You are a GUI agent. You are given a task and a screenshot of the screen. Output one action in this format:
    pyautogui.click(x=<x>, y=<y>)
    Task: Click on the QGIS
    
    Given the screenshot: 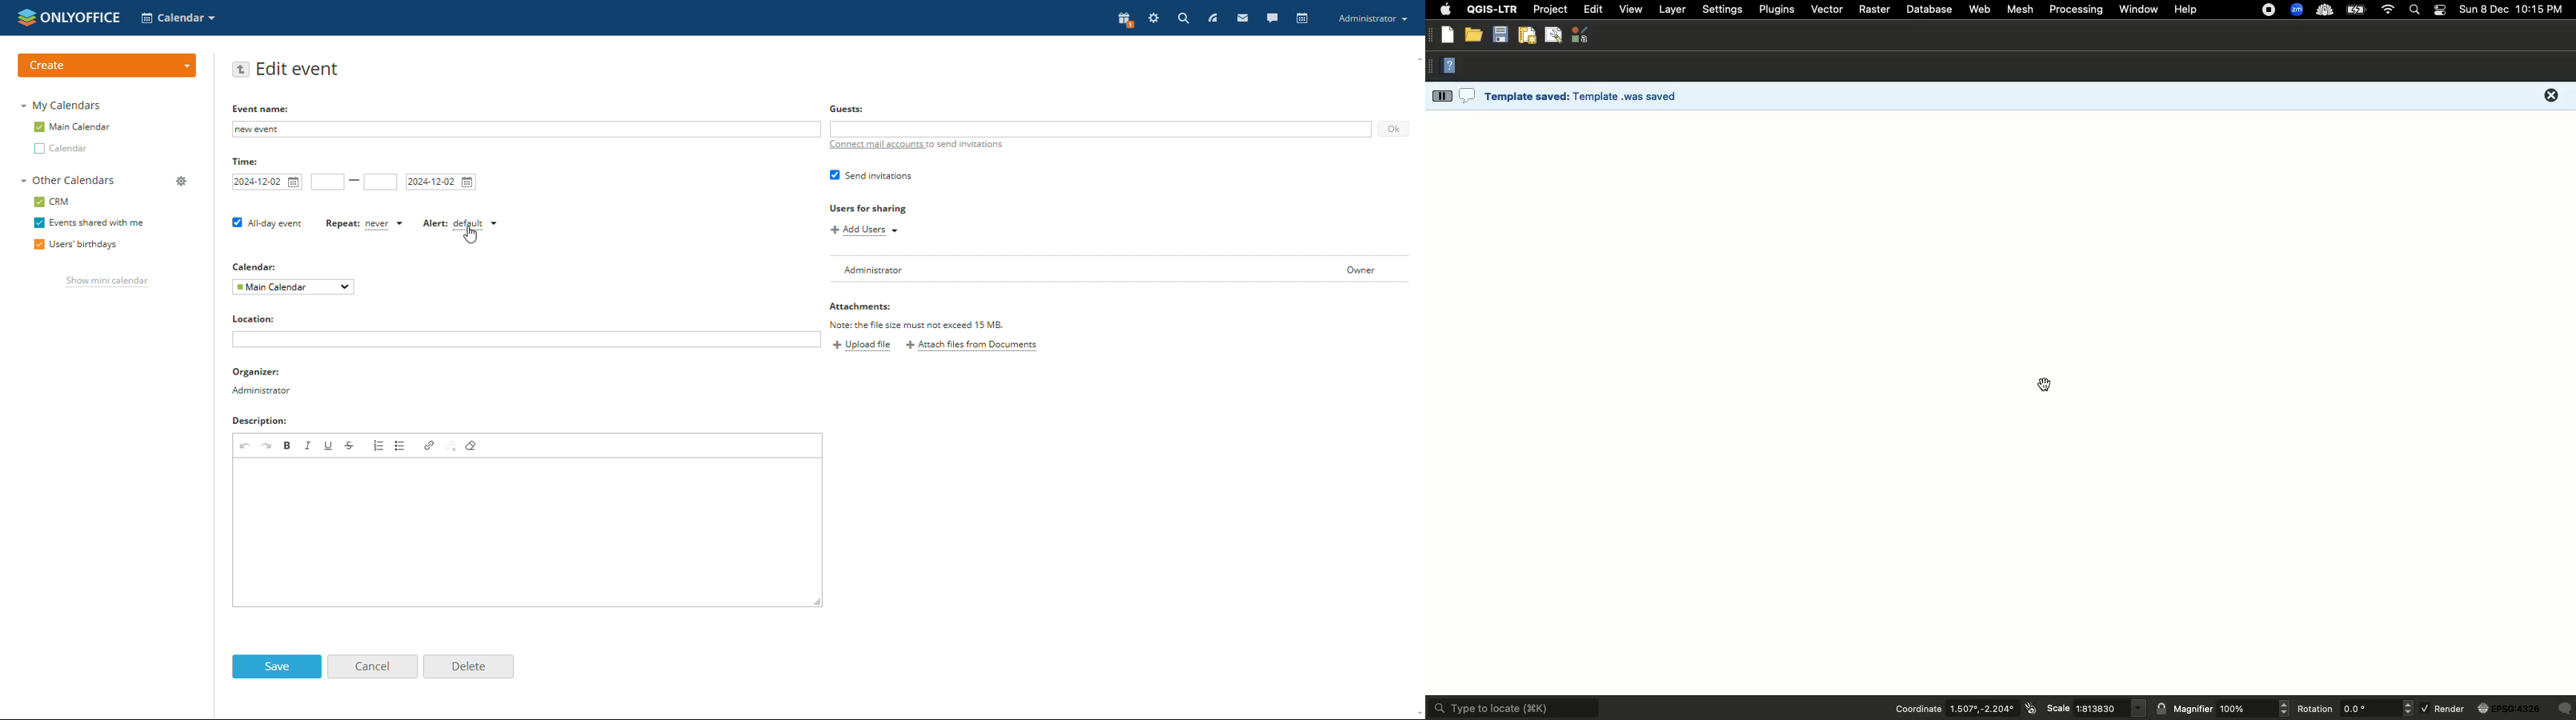 What is the action you would take?
    pyautogui.click(x=1492, y=8)
    